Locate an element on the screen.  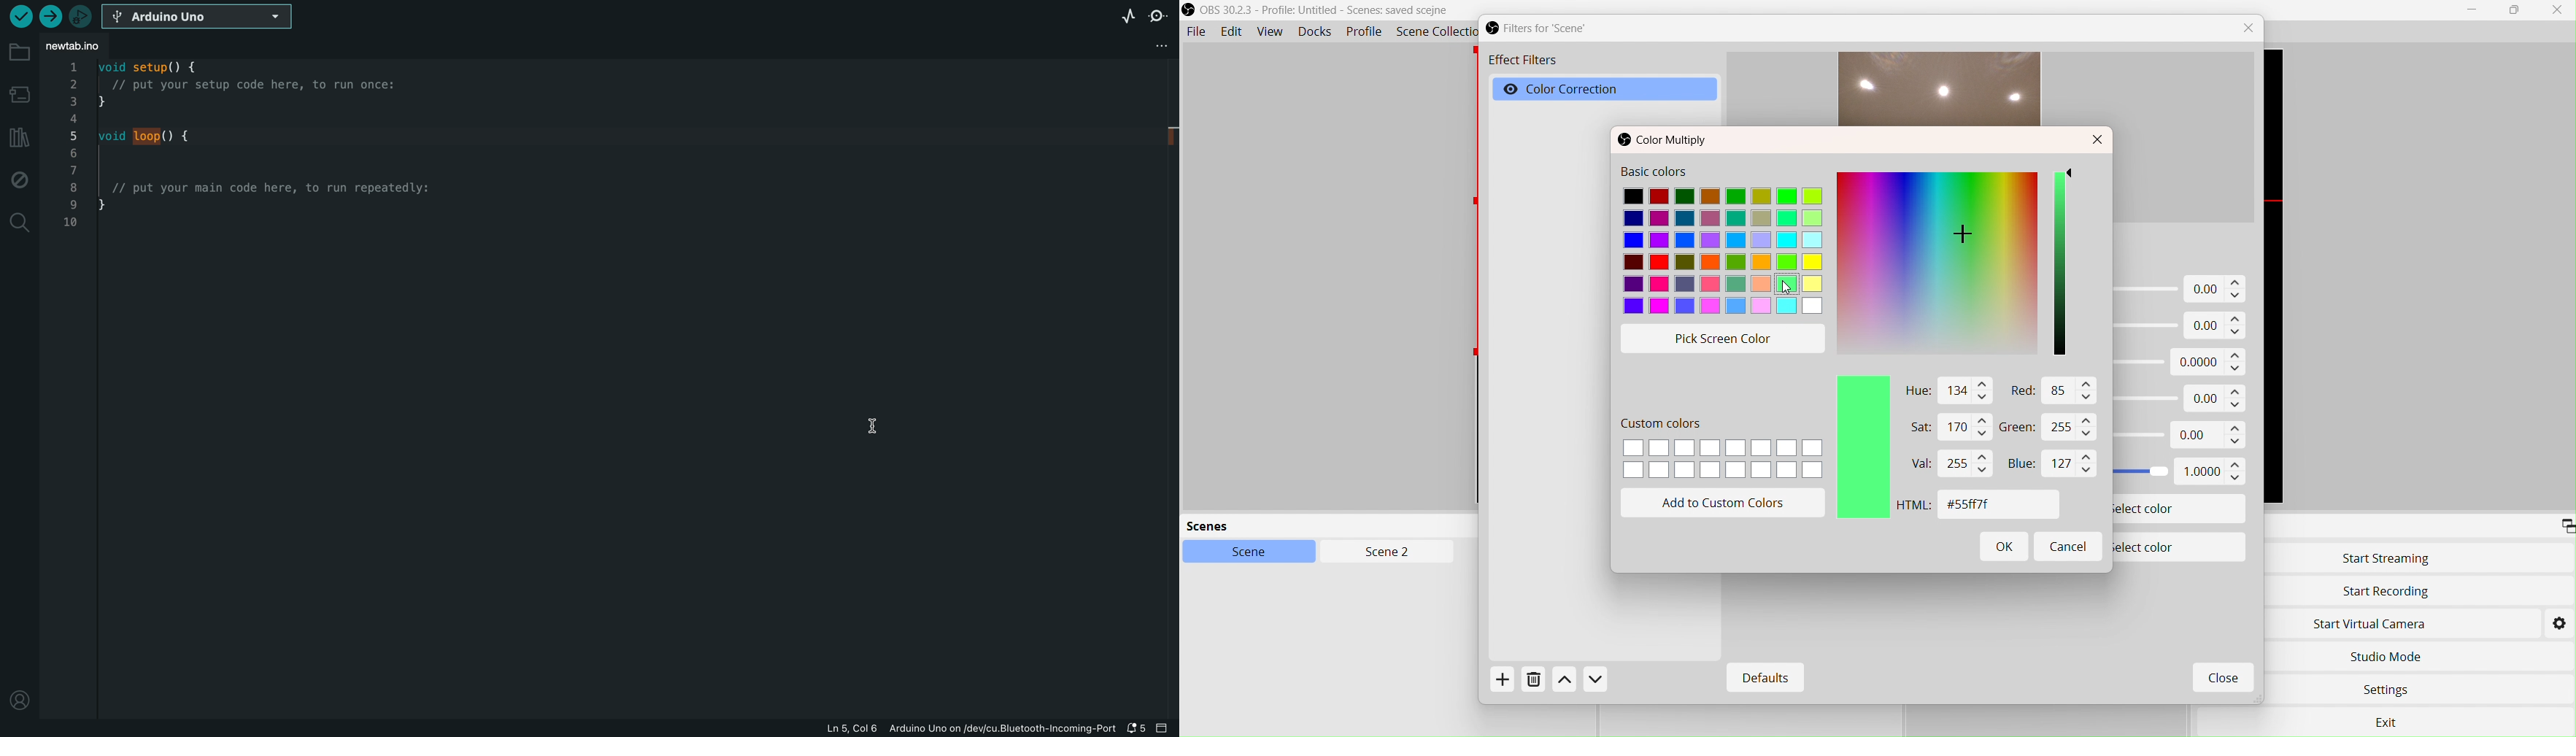
Custom Colors is located at coordinates (1723, 452).